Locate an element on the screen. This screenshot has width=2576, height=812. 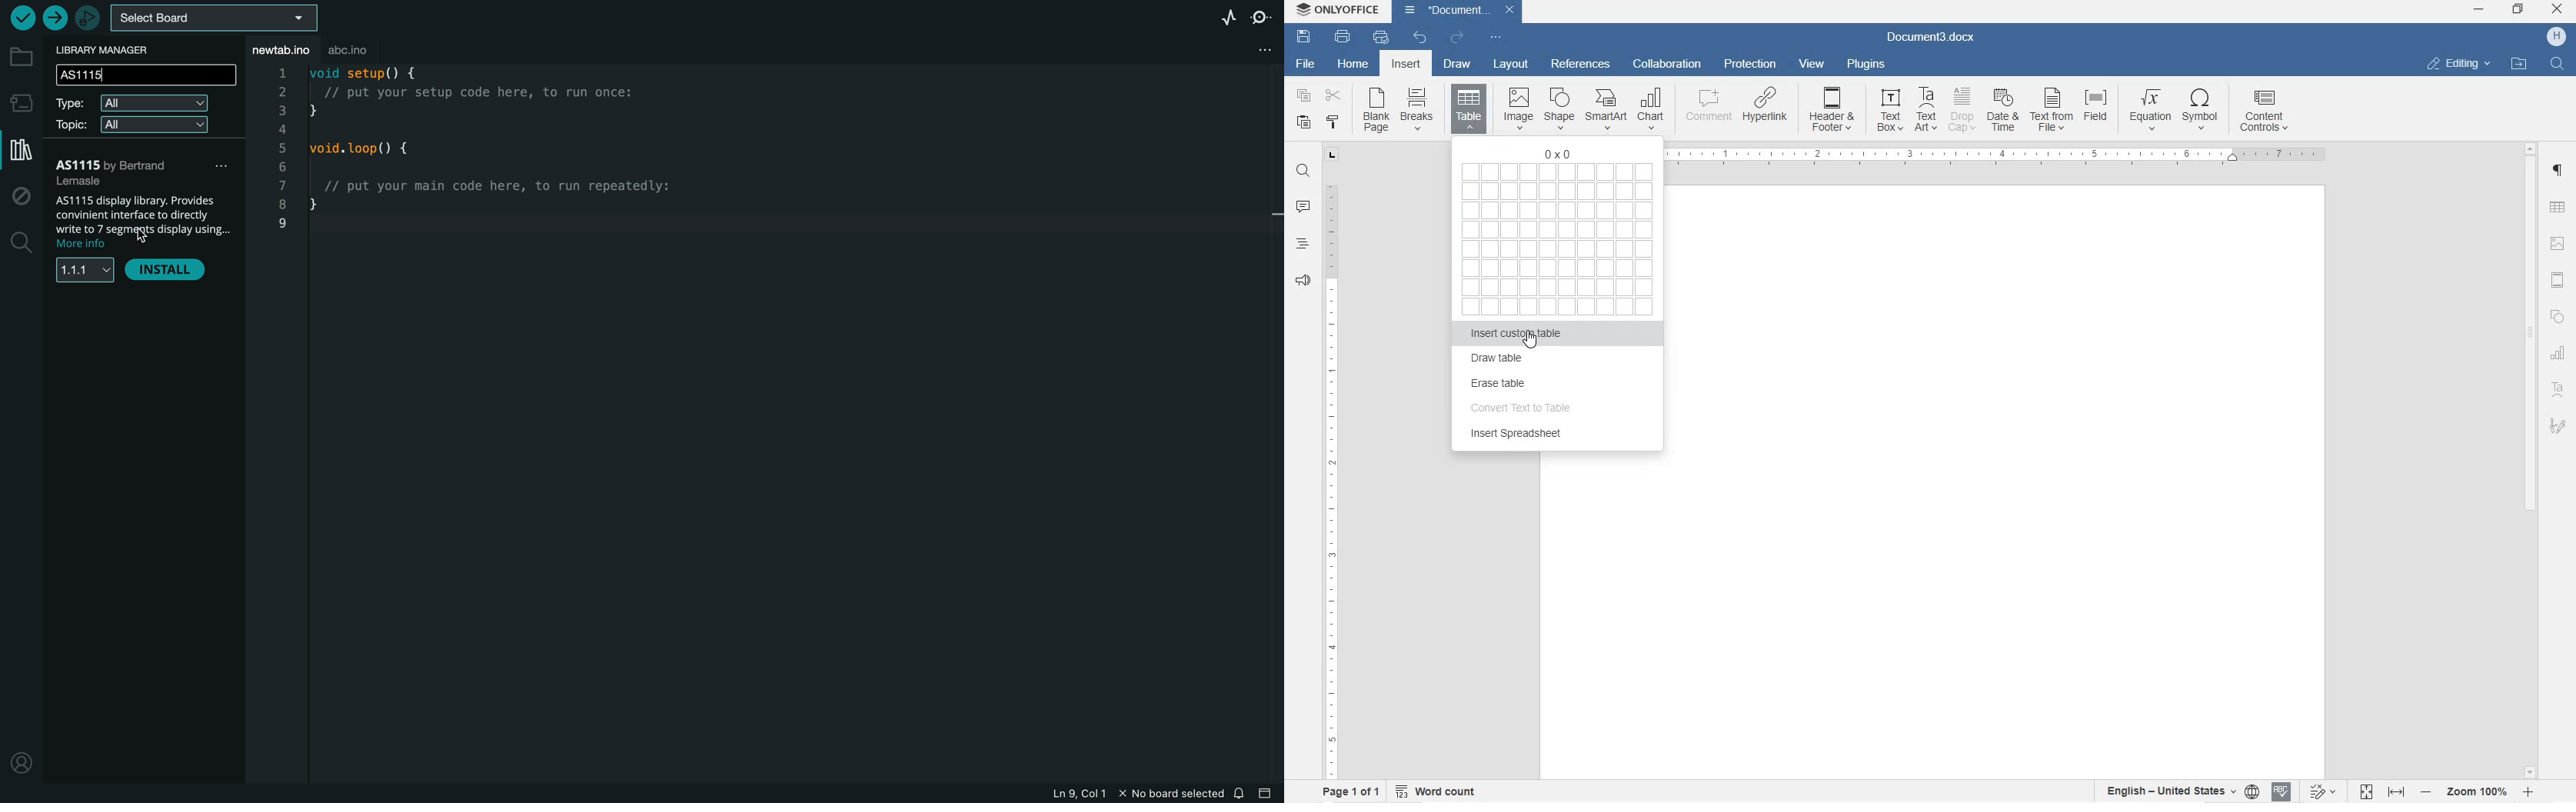
TextArt is located at coordinates (1927, 109).